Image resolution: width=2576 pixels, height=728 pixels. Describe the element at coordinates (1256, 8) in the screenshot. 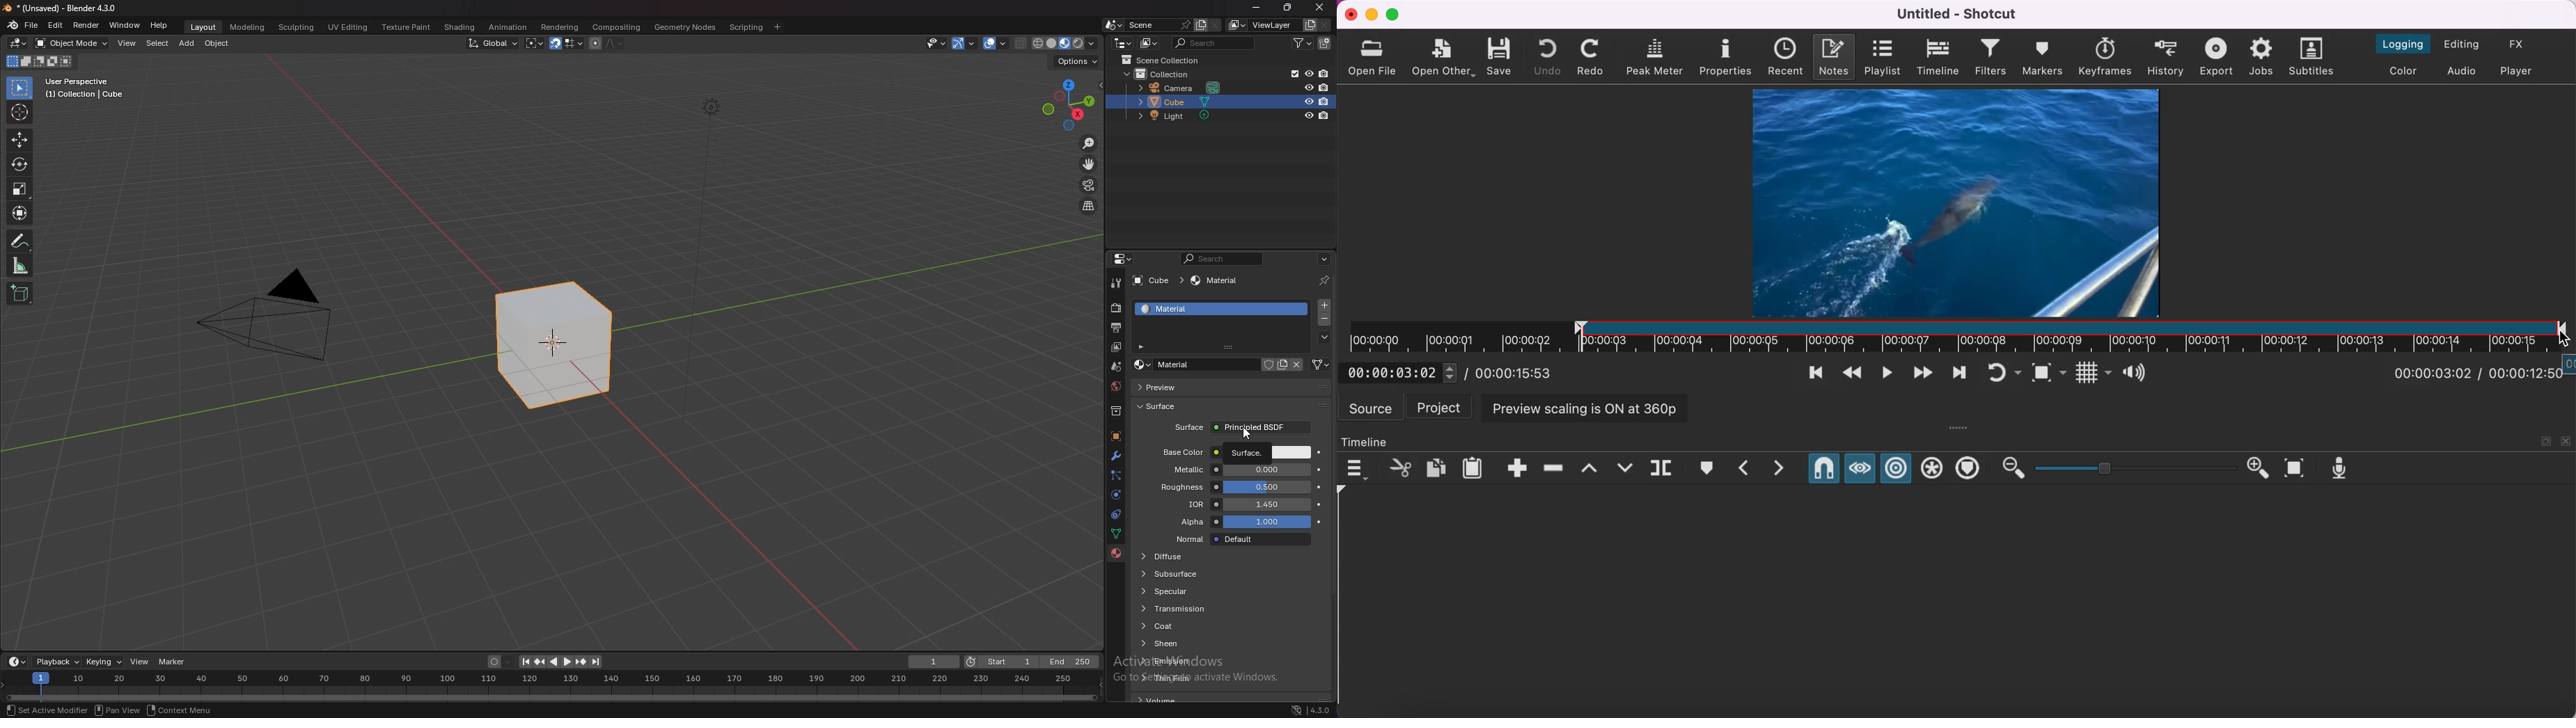

I see `minimize` at that location.